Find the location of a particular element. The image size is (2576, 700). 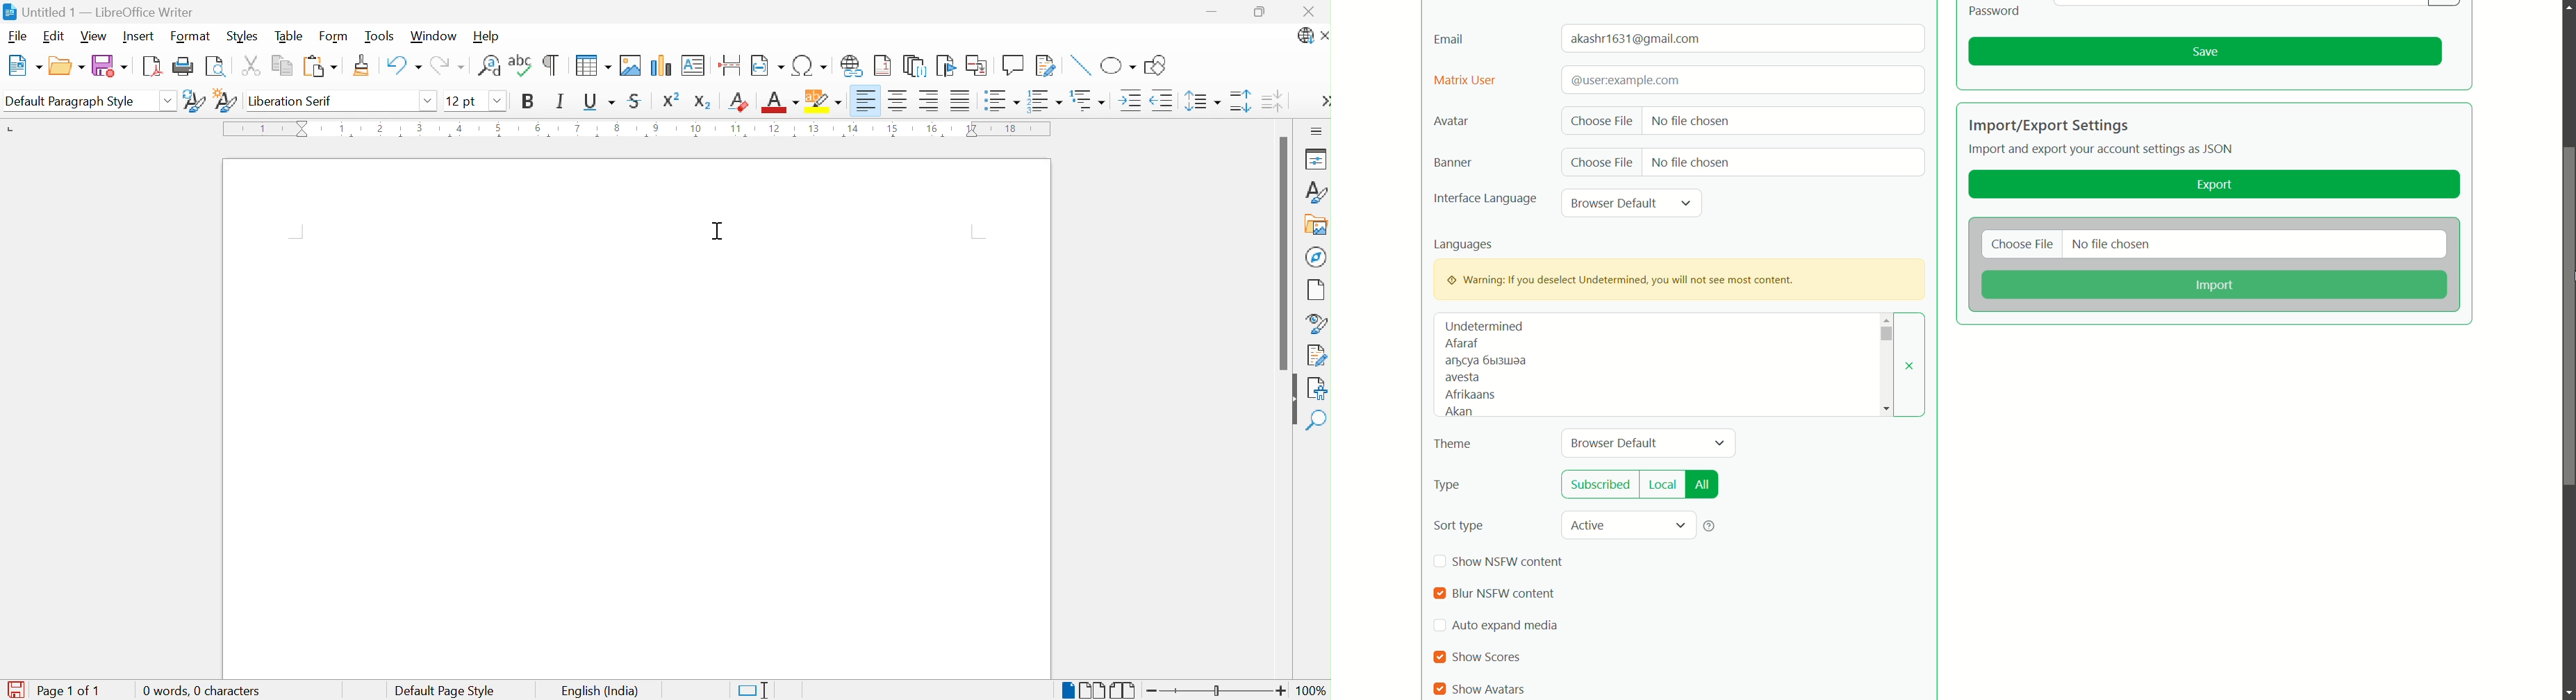

Hide is located at coordinates (1290, 399).